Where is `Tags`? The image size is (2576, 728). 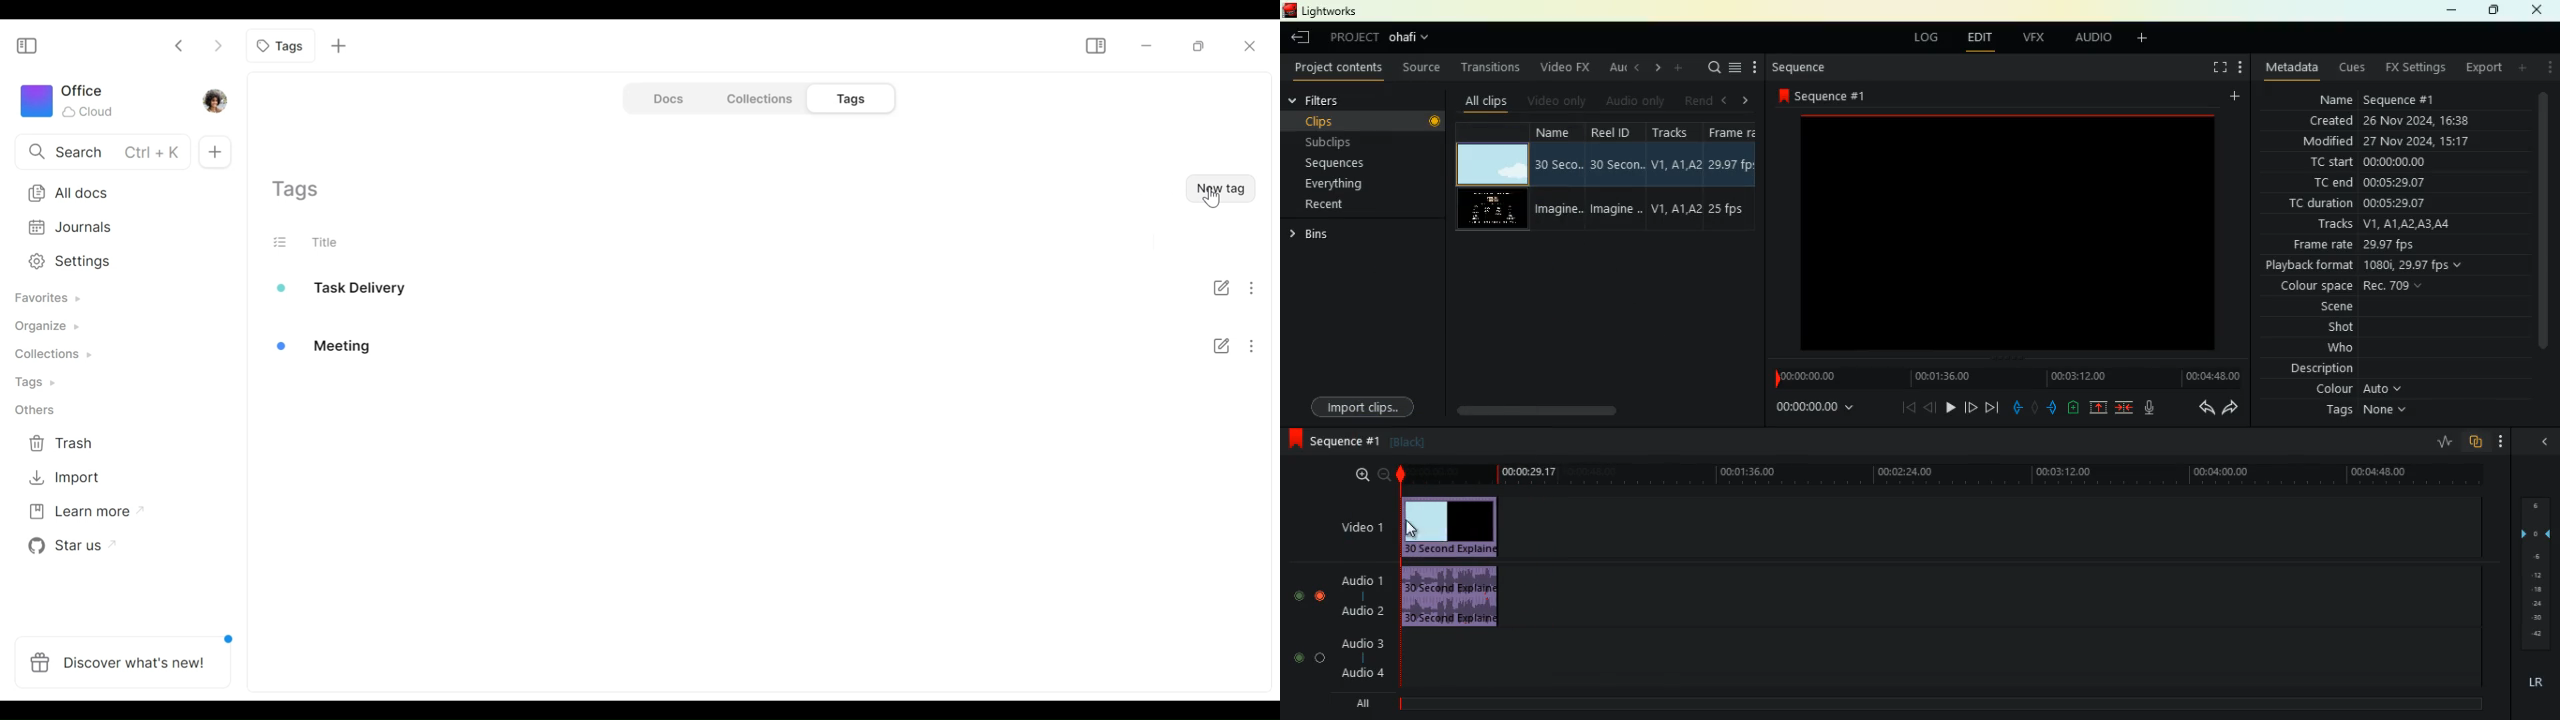
Tags is located at coordinates (41, 383).